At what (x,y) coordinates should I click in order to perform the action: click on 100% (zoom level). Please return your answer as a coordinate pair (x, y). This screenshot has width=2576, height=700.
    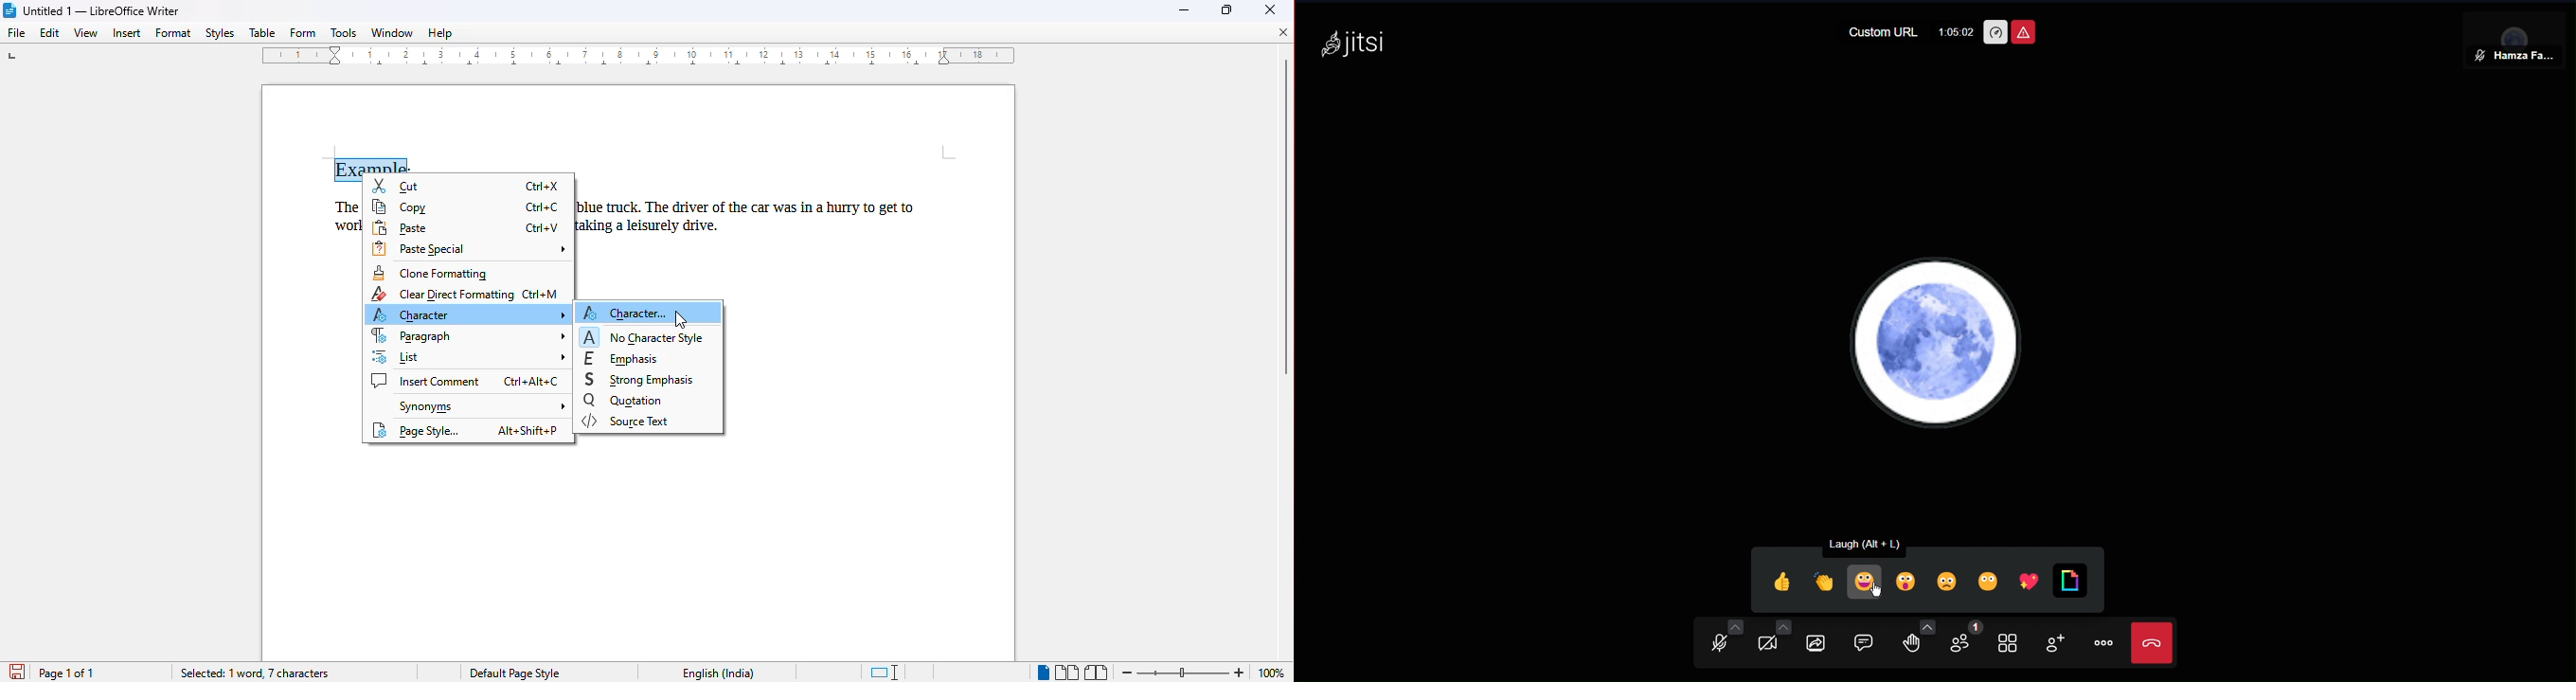
    Looking at the image, I should click on (1273, 673).